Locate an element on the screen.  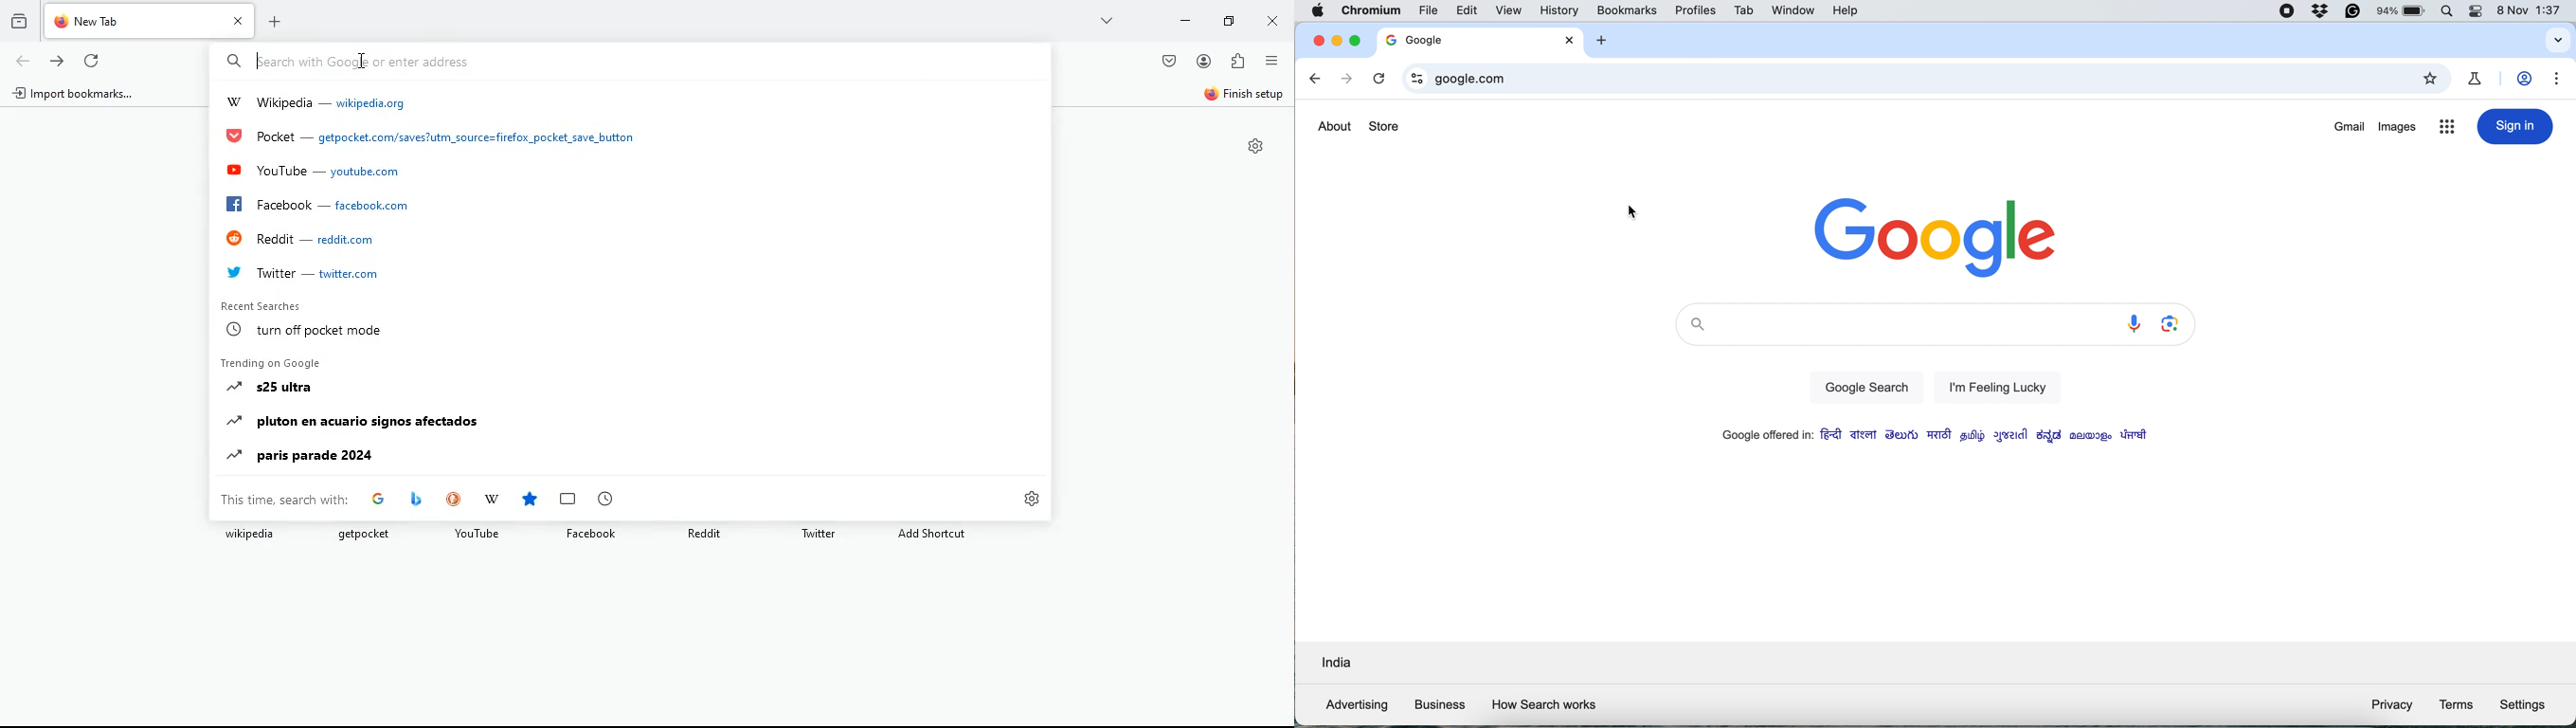
DuckDuckGo is located at coordinates (453, 497).